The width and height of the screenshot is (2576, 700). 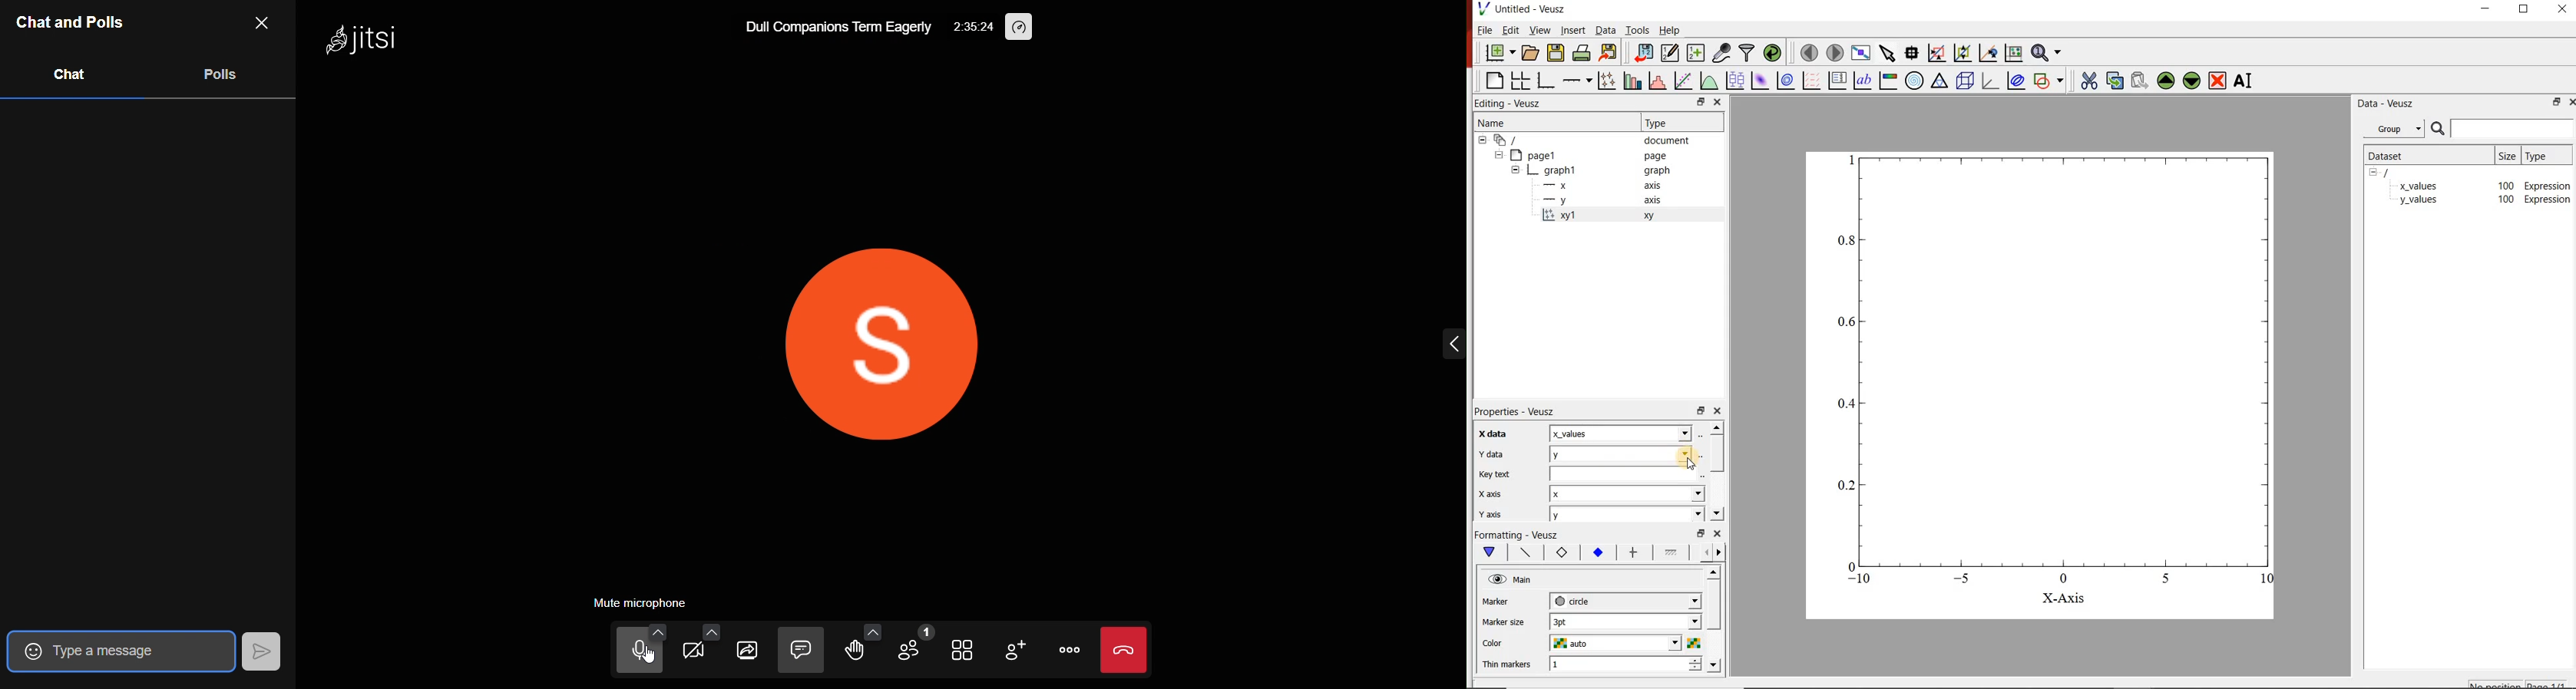 I want to click on polar graph, so click(x=1915, y=82).